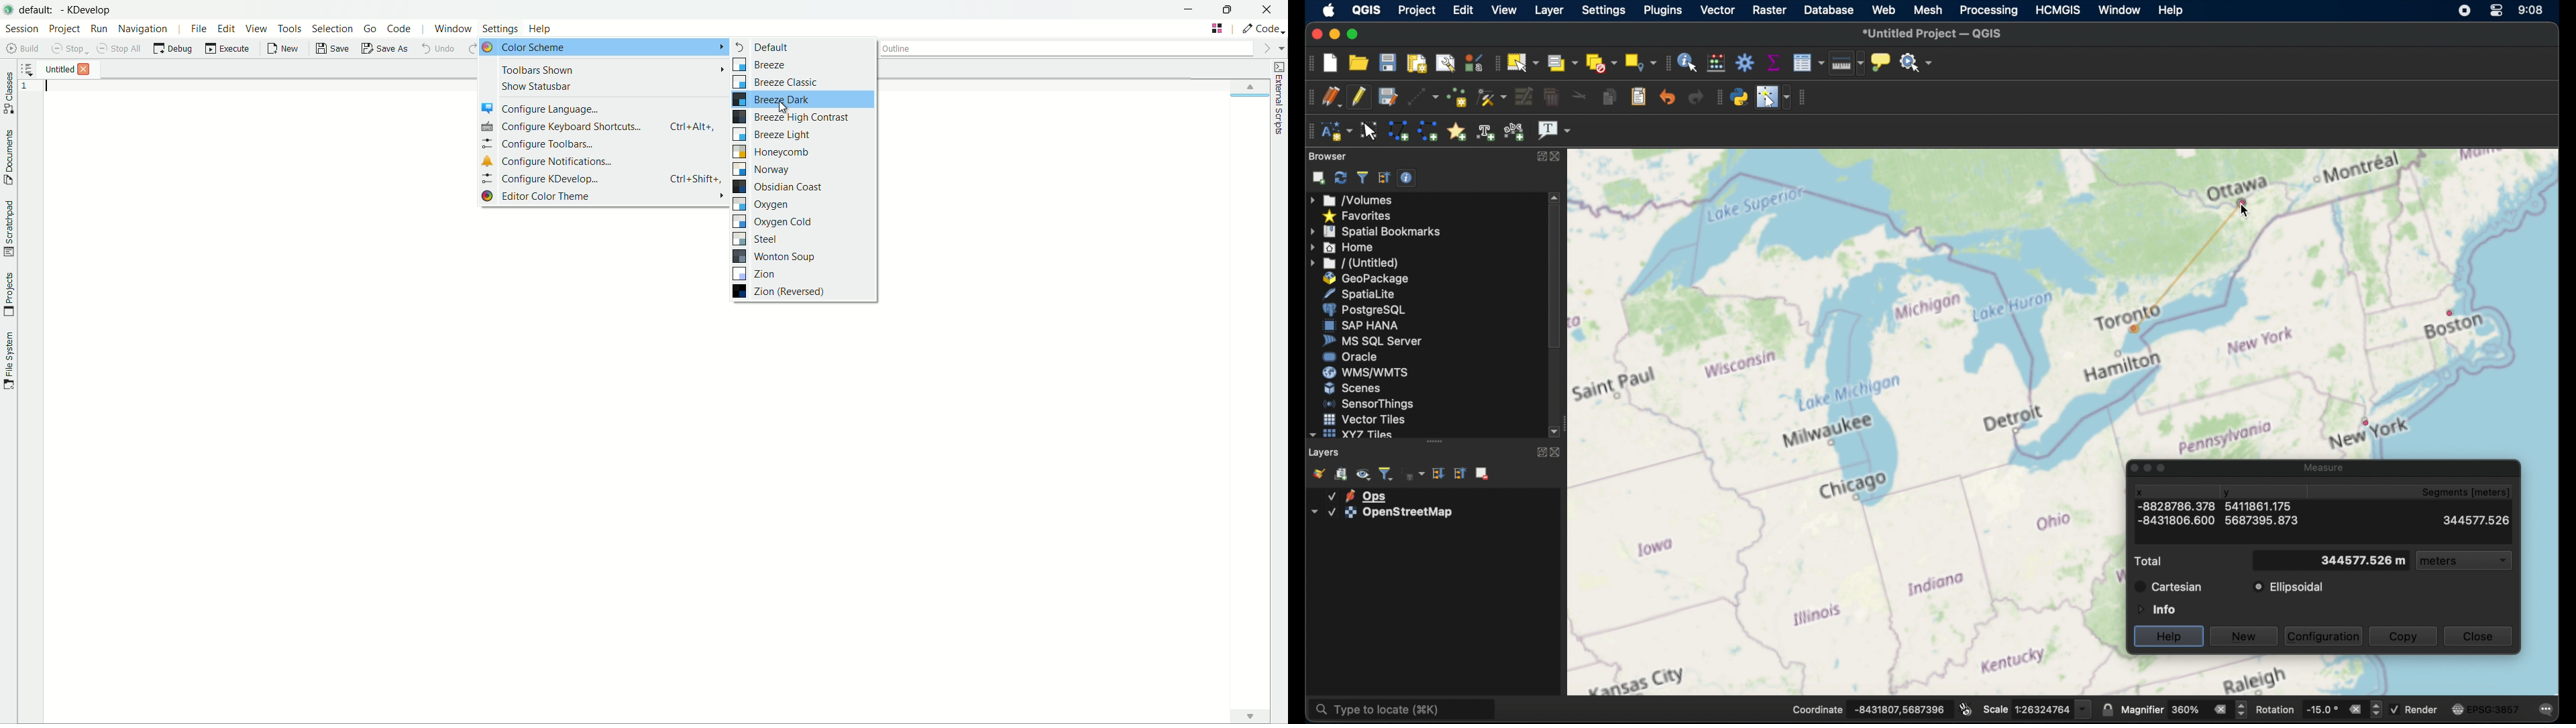  Describe the element at coordinates (2465, 562) in the screenshot. I see `meters` at that location.